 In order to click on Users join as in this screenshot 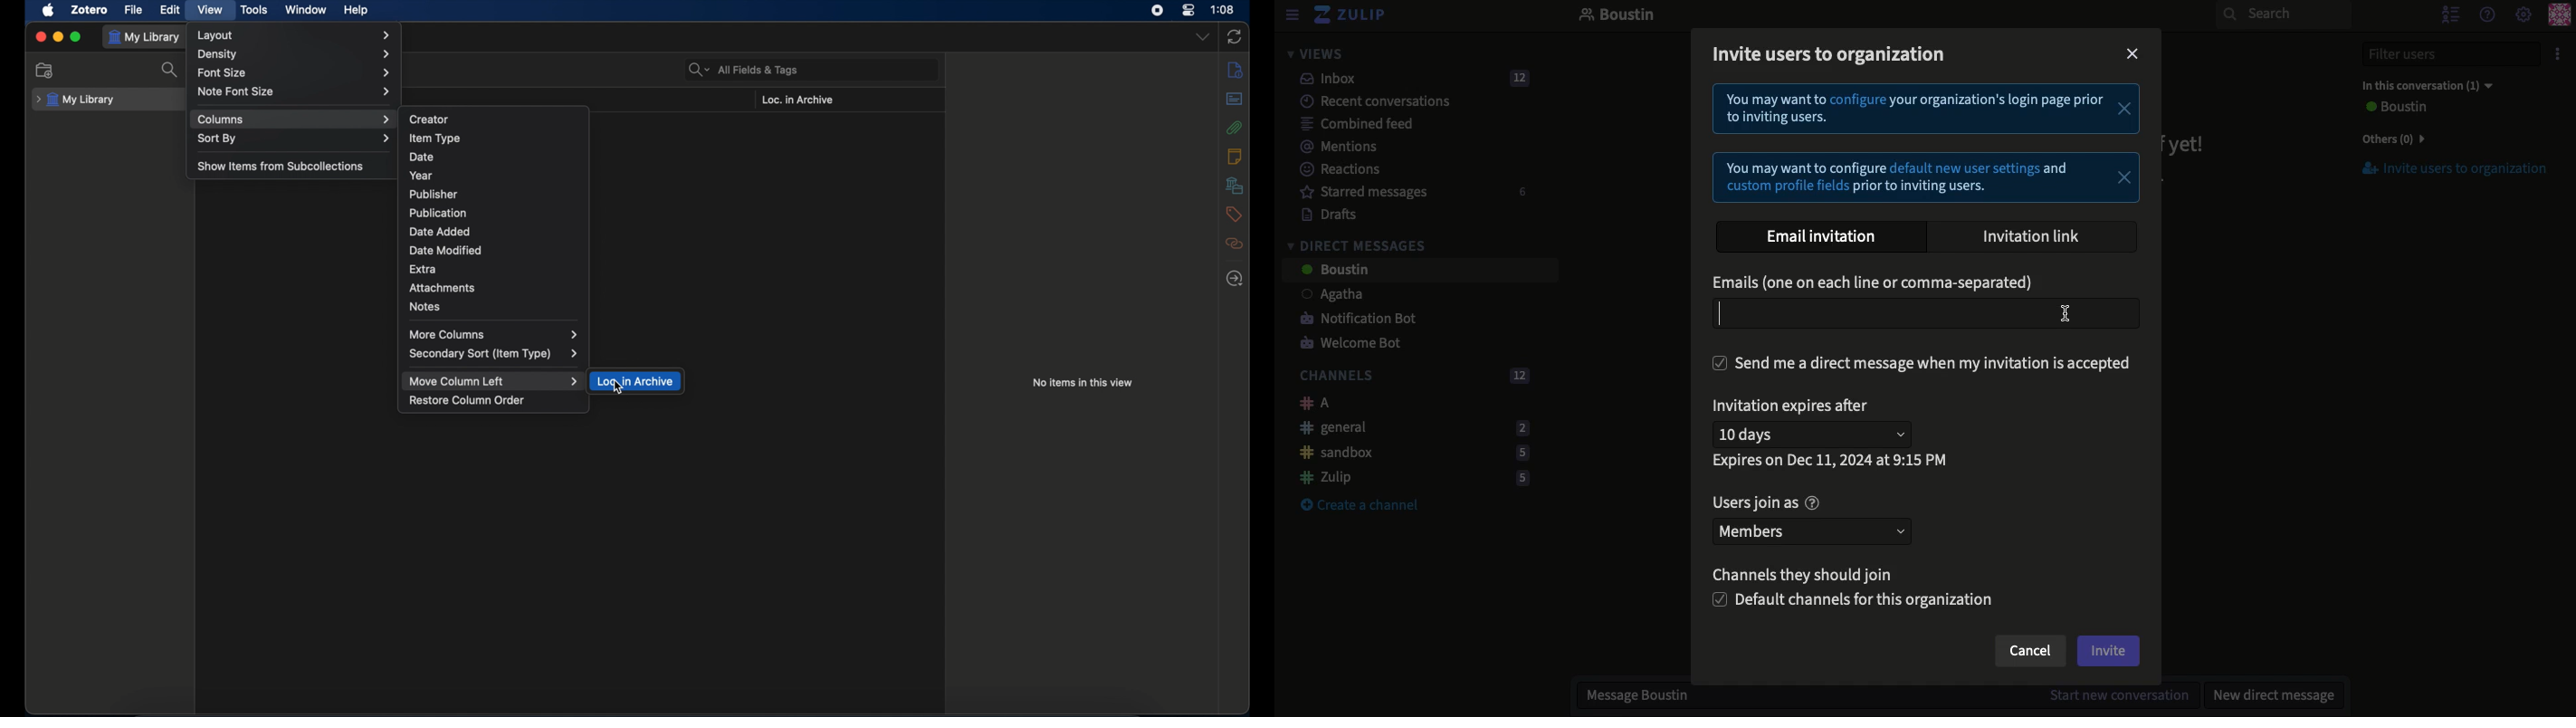, I will do `click(1765, 502)`.